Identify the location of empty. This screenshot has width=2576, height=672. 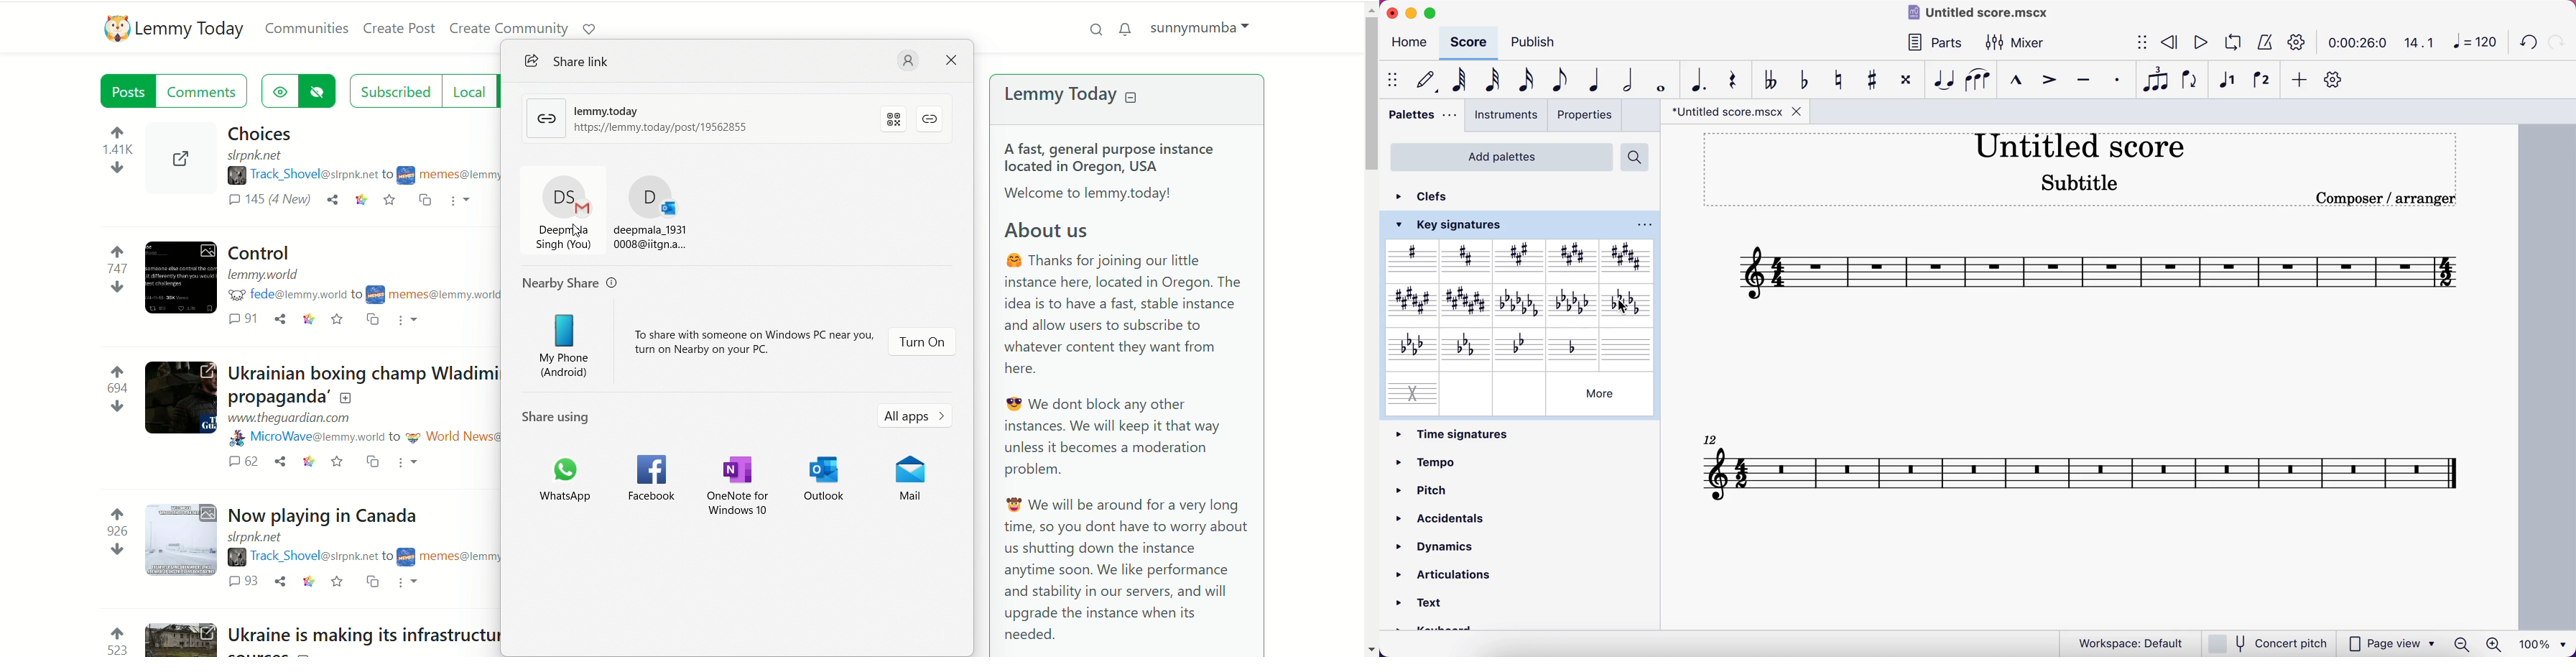
(1467, 392).